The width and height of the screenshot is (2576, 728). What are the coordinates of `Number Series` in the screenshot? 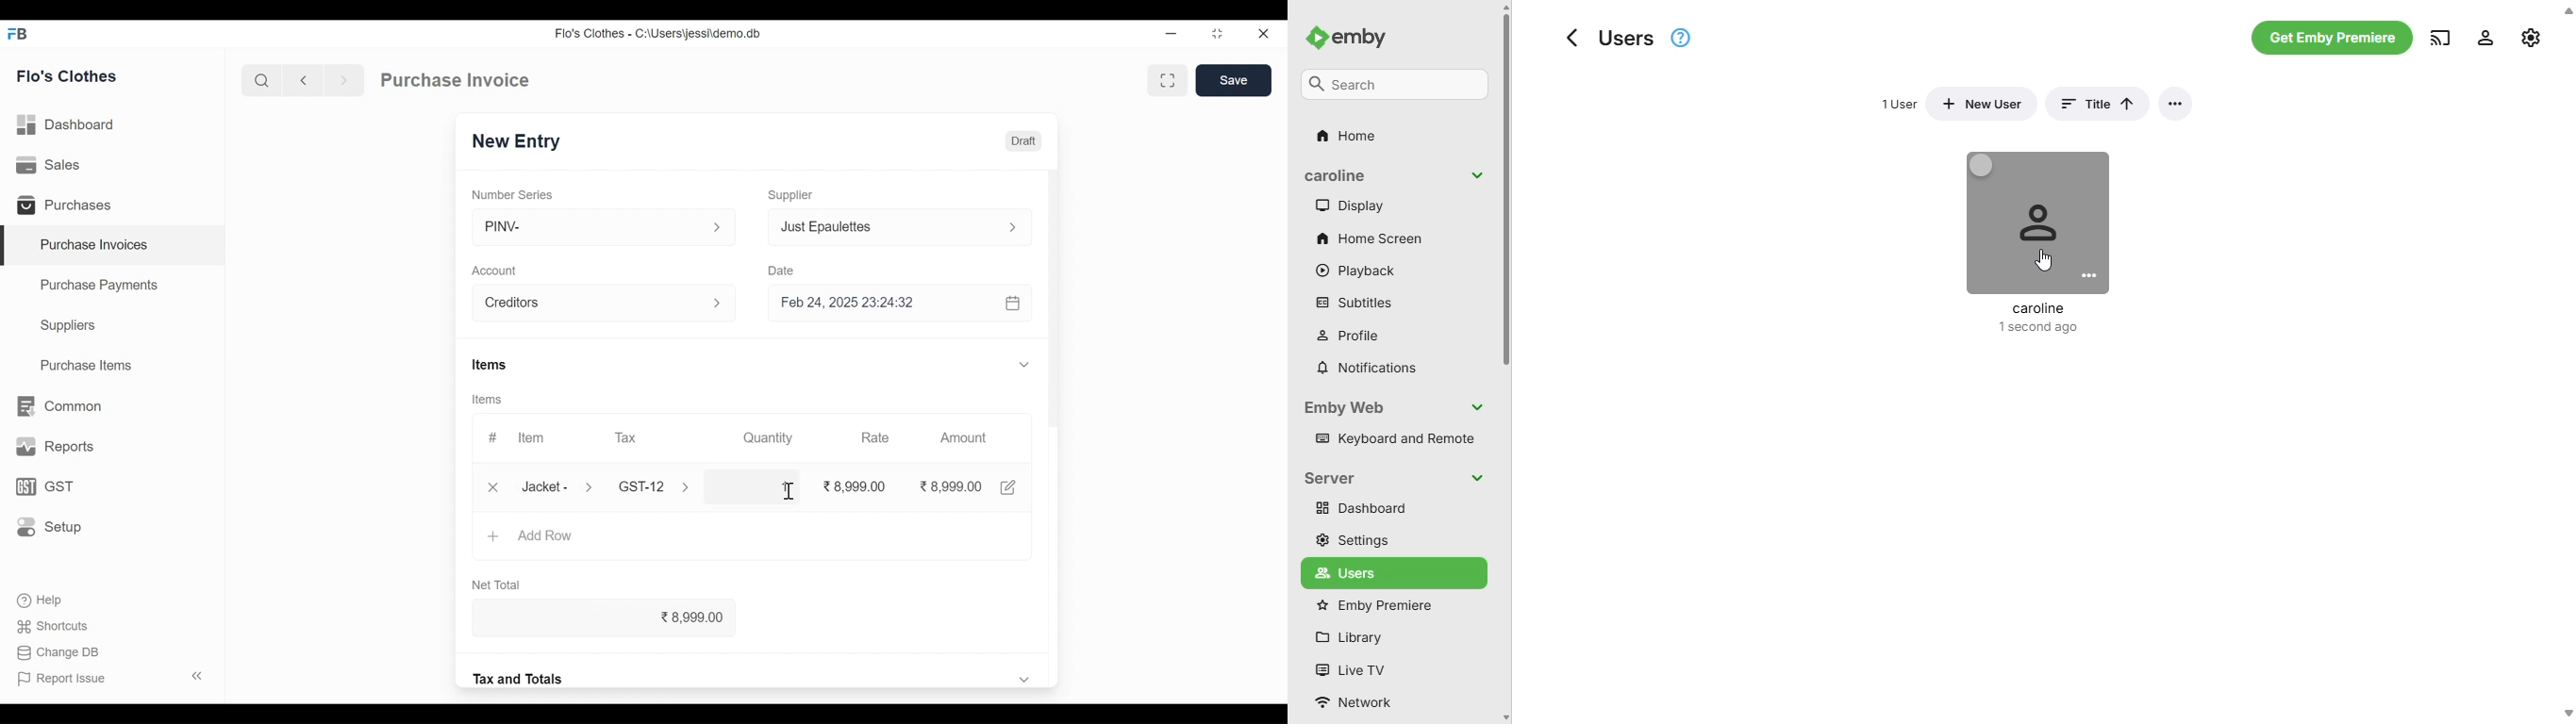 It's located at (513, 194).